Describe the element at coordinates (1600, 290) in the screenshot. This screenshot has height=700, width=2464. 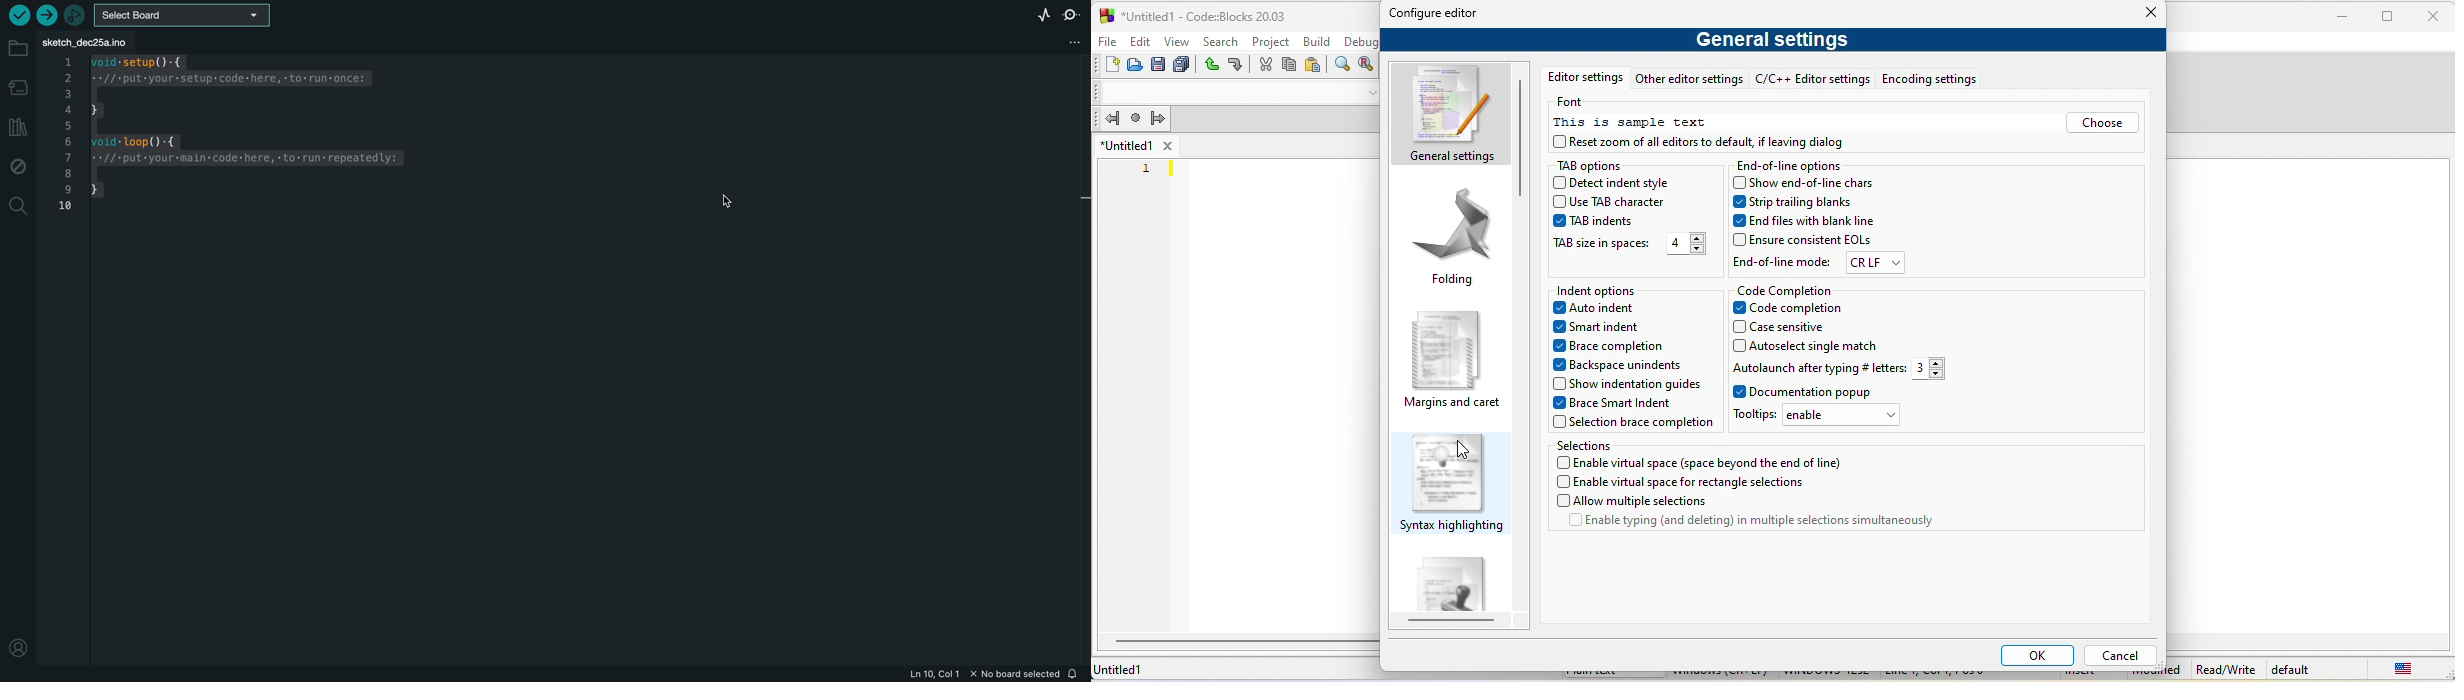
I see `indent option` at that location.